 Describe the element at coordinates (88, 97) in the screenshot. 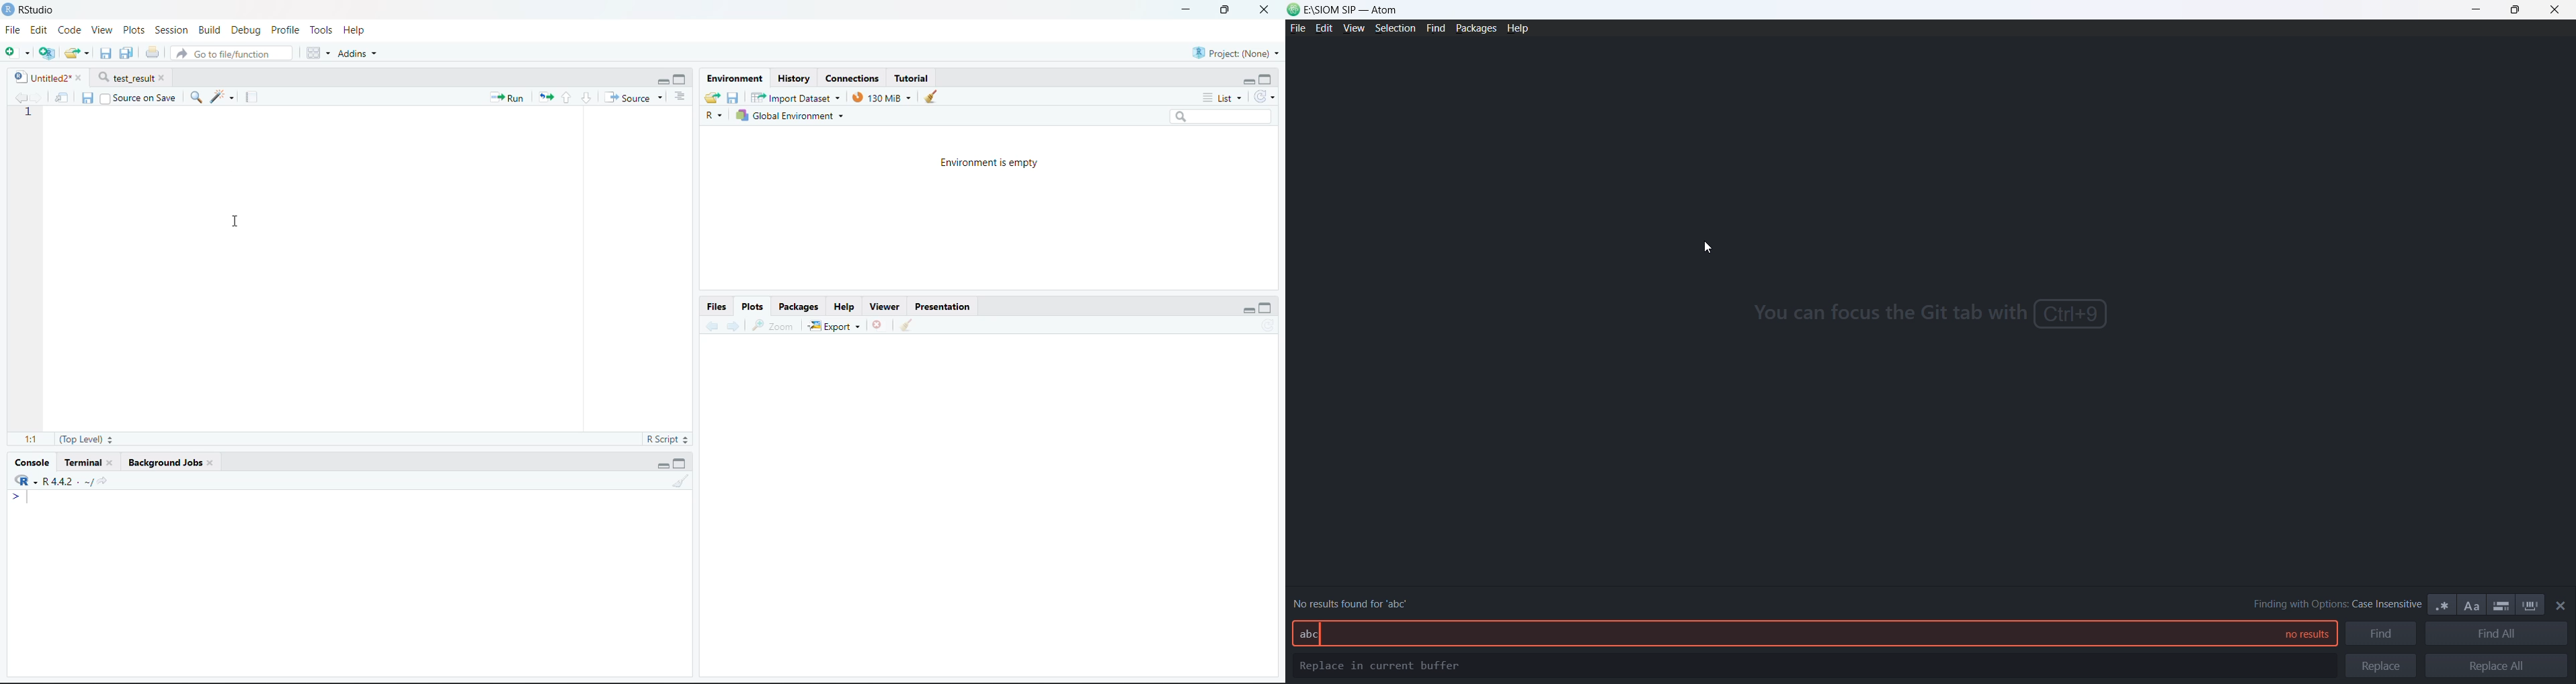

I see `Save current document (Ctrl + S)` at that location.